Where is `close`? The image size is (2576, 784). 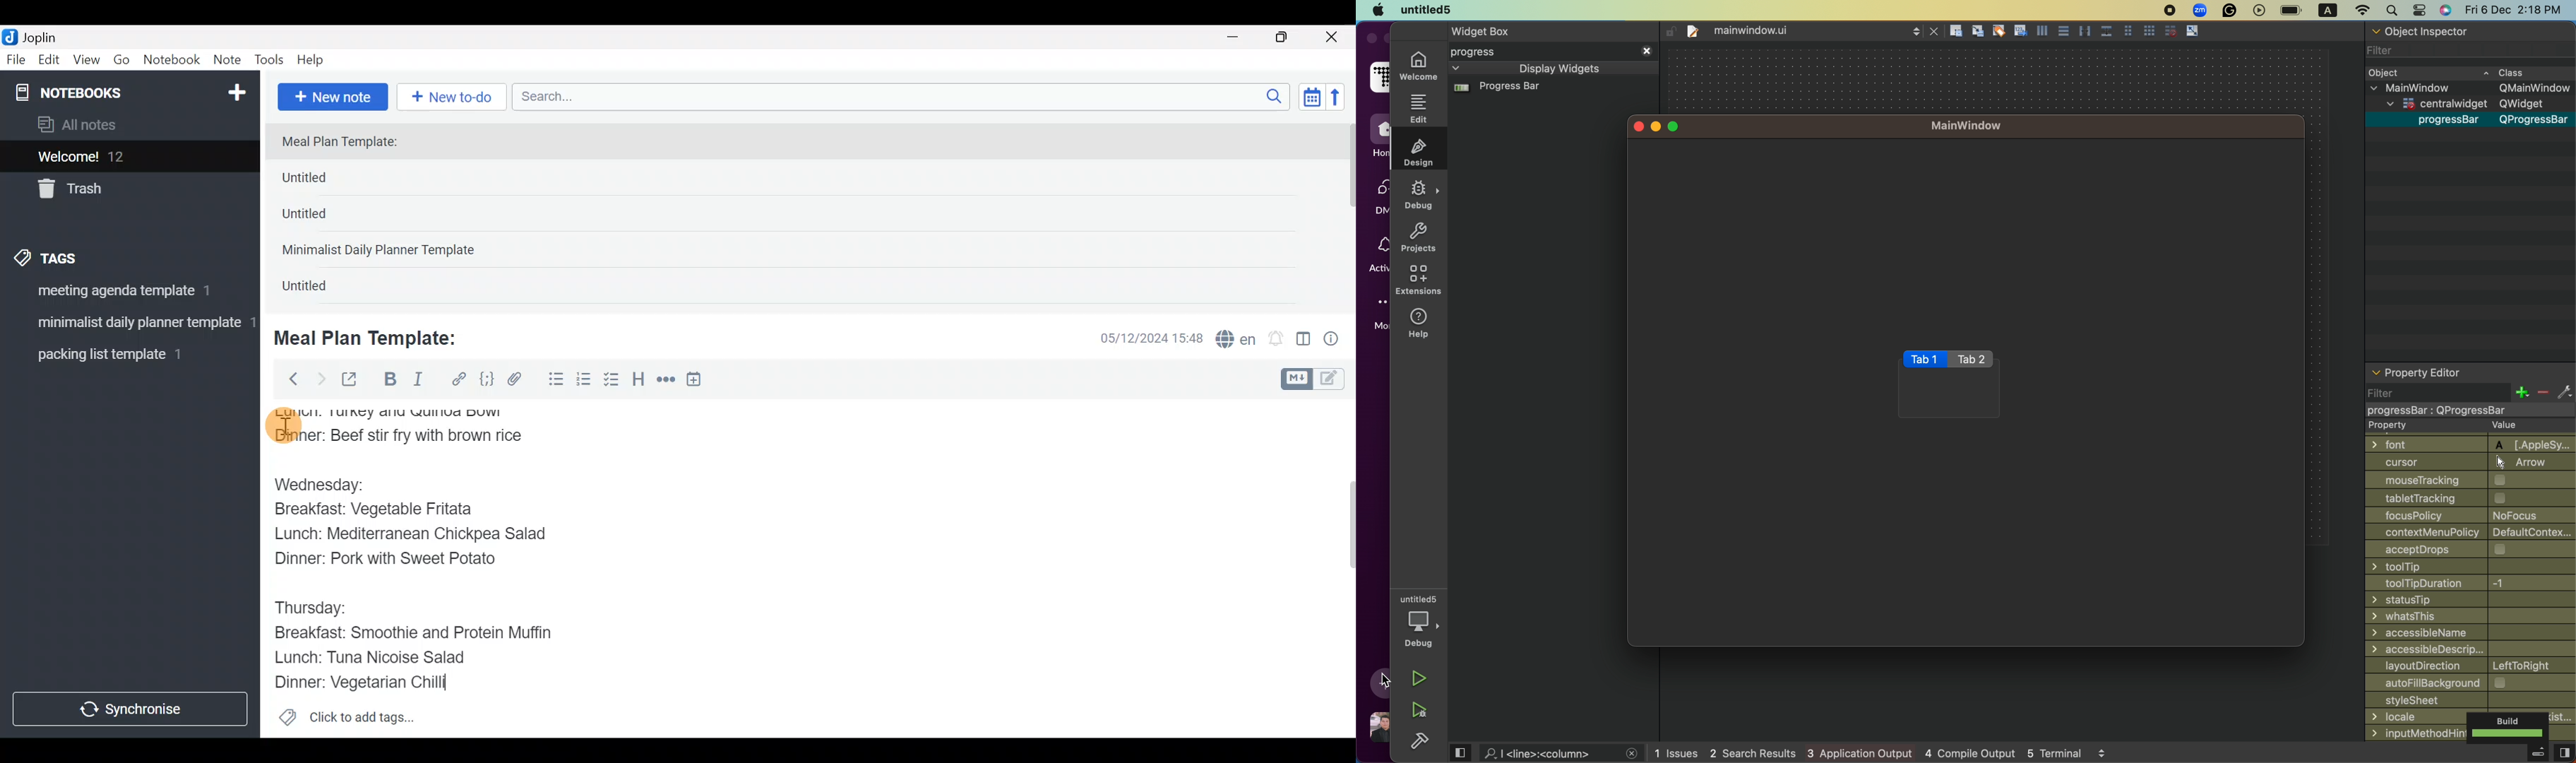 close is located at coordinates (1934, 32).